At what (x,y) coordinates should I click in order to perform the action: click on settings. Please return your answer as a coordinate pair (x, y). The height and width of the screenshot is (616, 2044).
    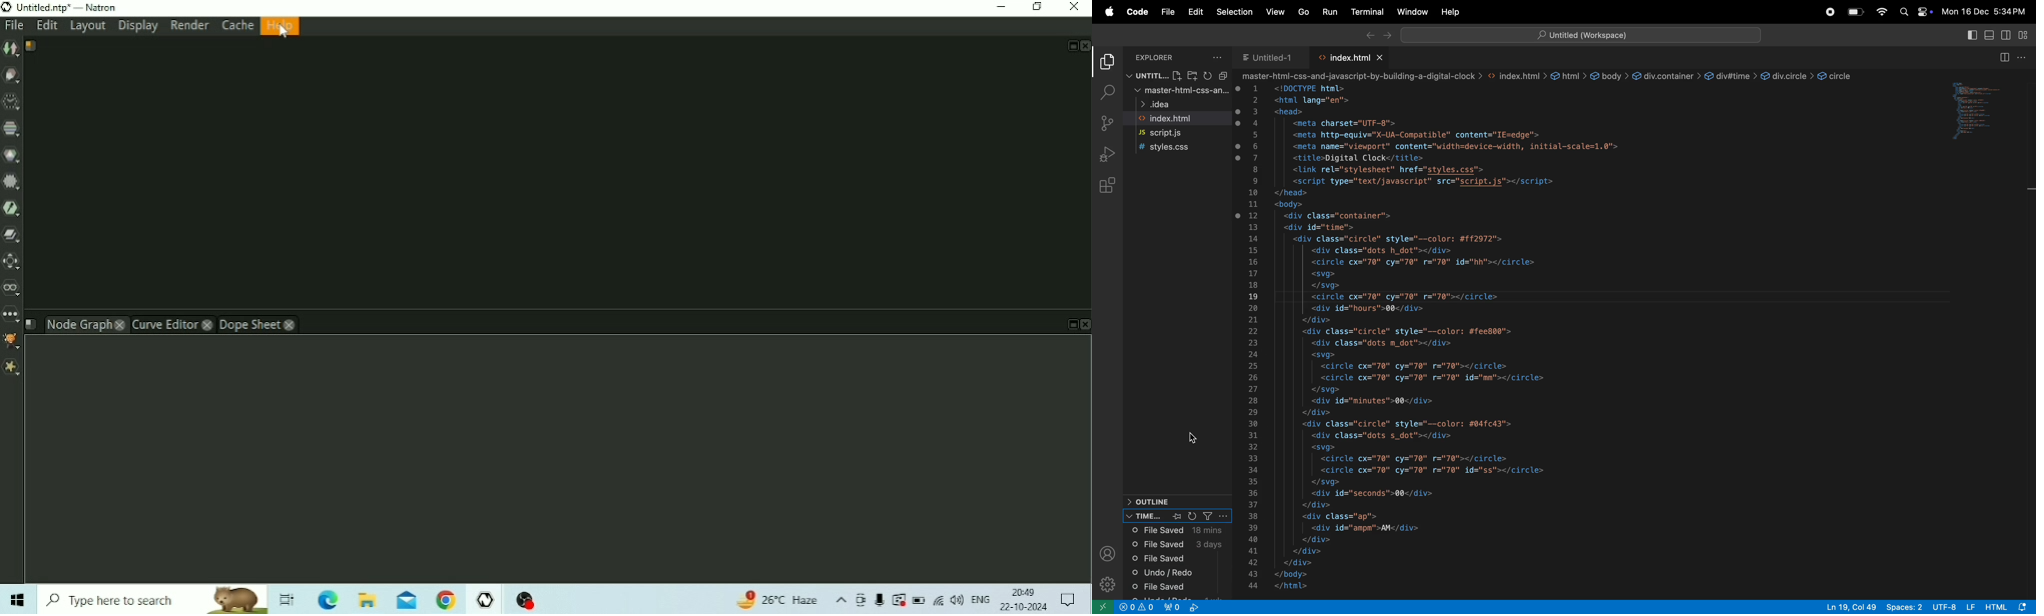
    Looking at the image, I should click on (1107, 584).